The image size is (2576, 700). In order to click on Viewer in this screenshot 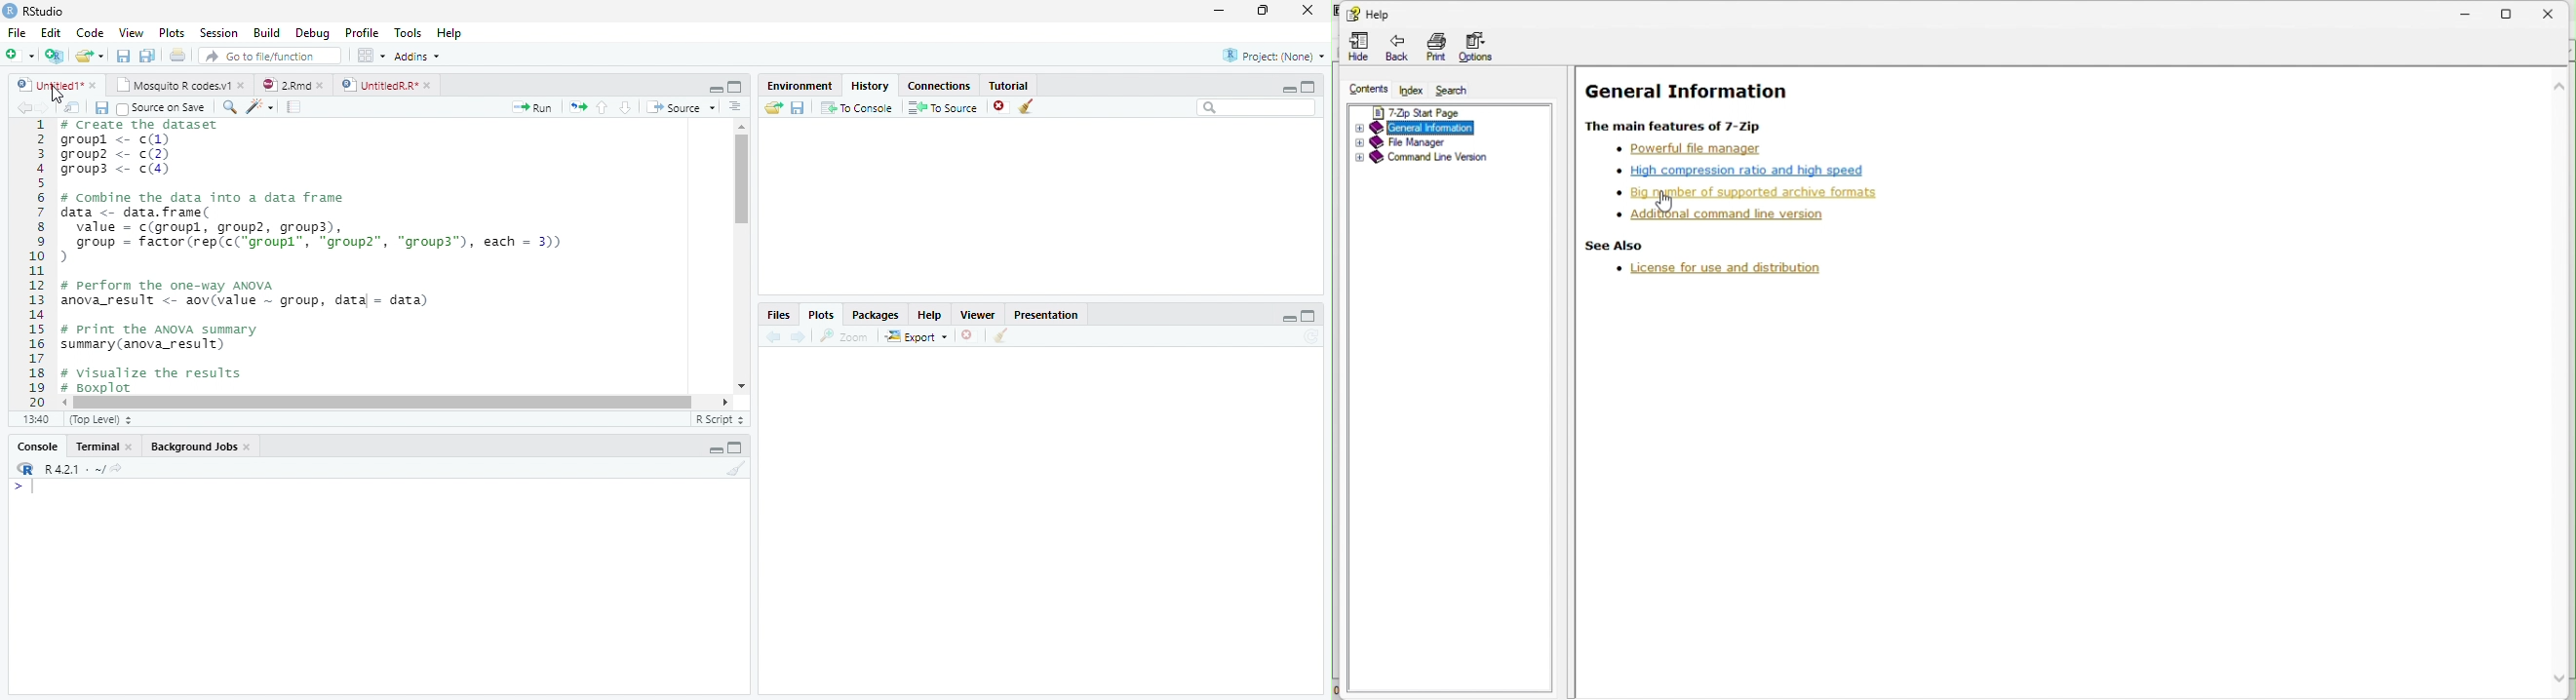, I will do `click(980, 314)`.